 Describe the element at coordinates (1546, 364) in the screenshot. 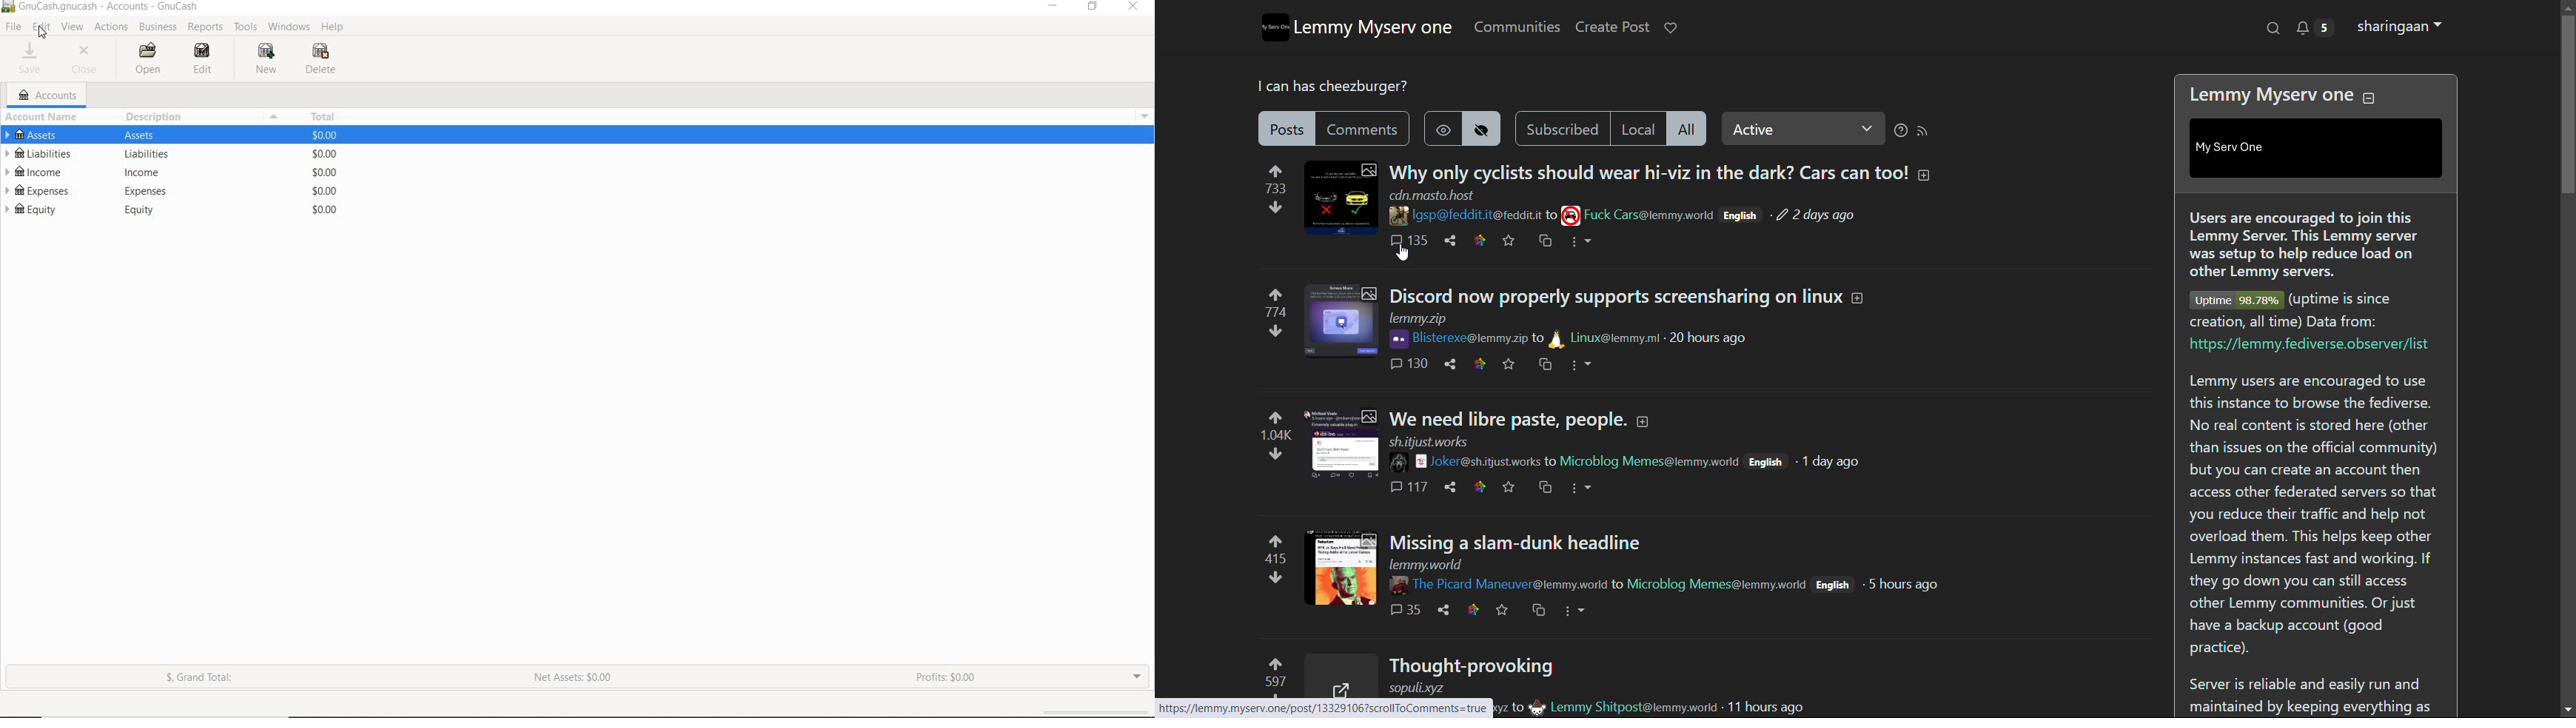

I see `crosspost` at that location.